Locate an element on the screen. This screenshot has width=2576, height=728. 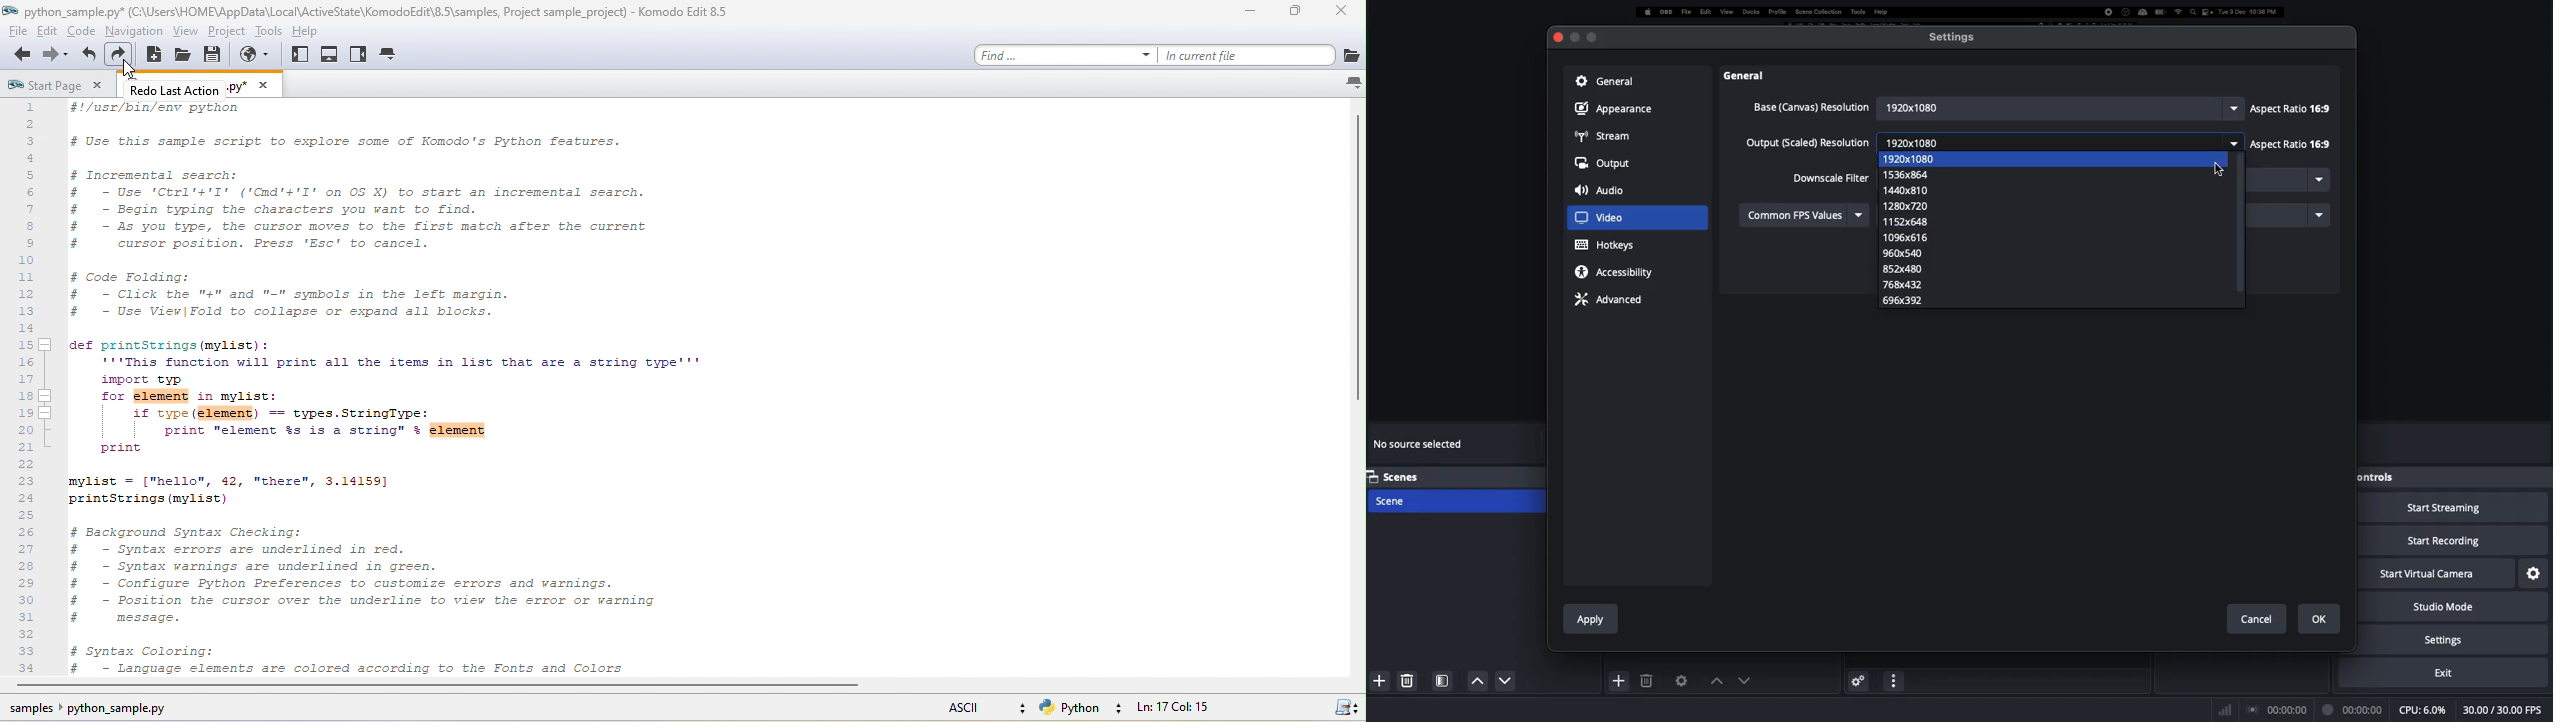
list all tabs is located at coordinates (1343, 87).